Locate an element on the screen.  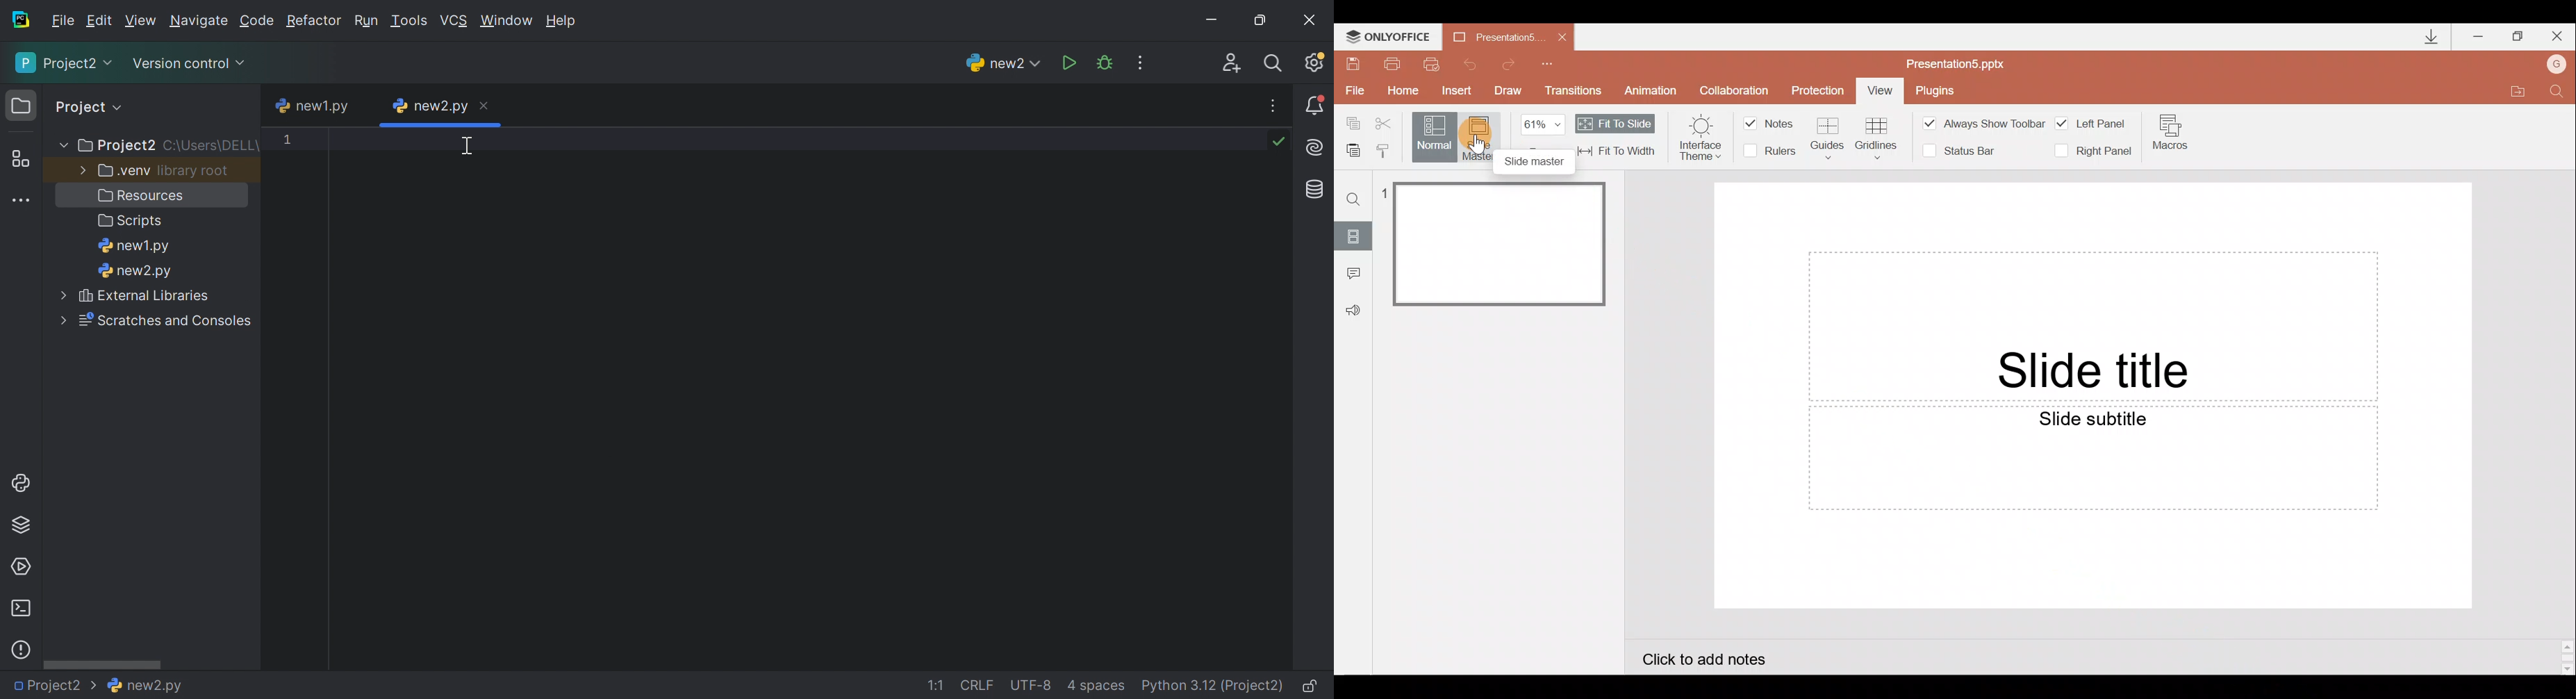
Save is located at coordinates (1353, 62).